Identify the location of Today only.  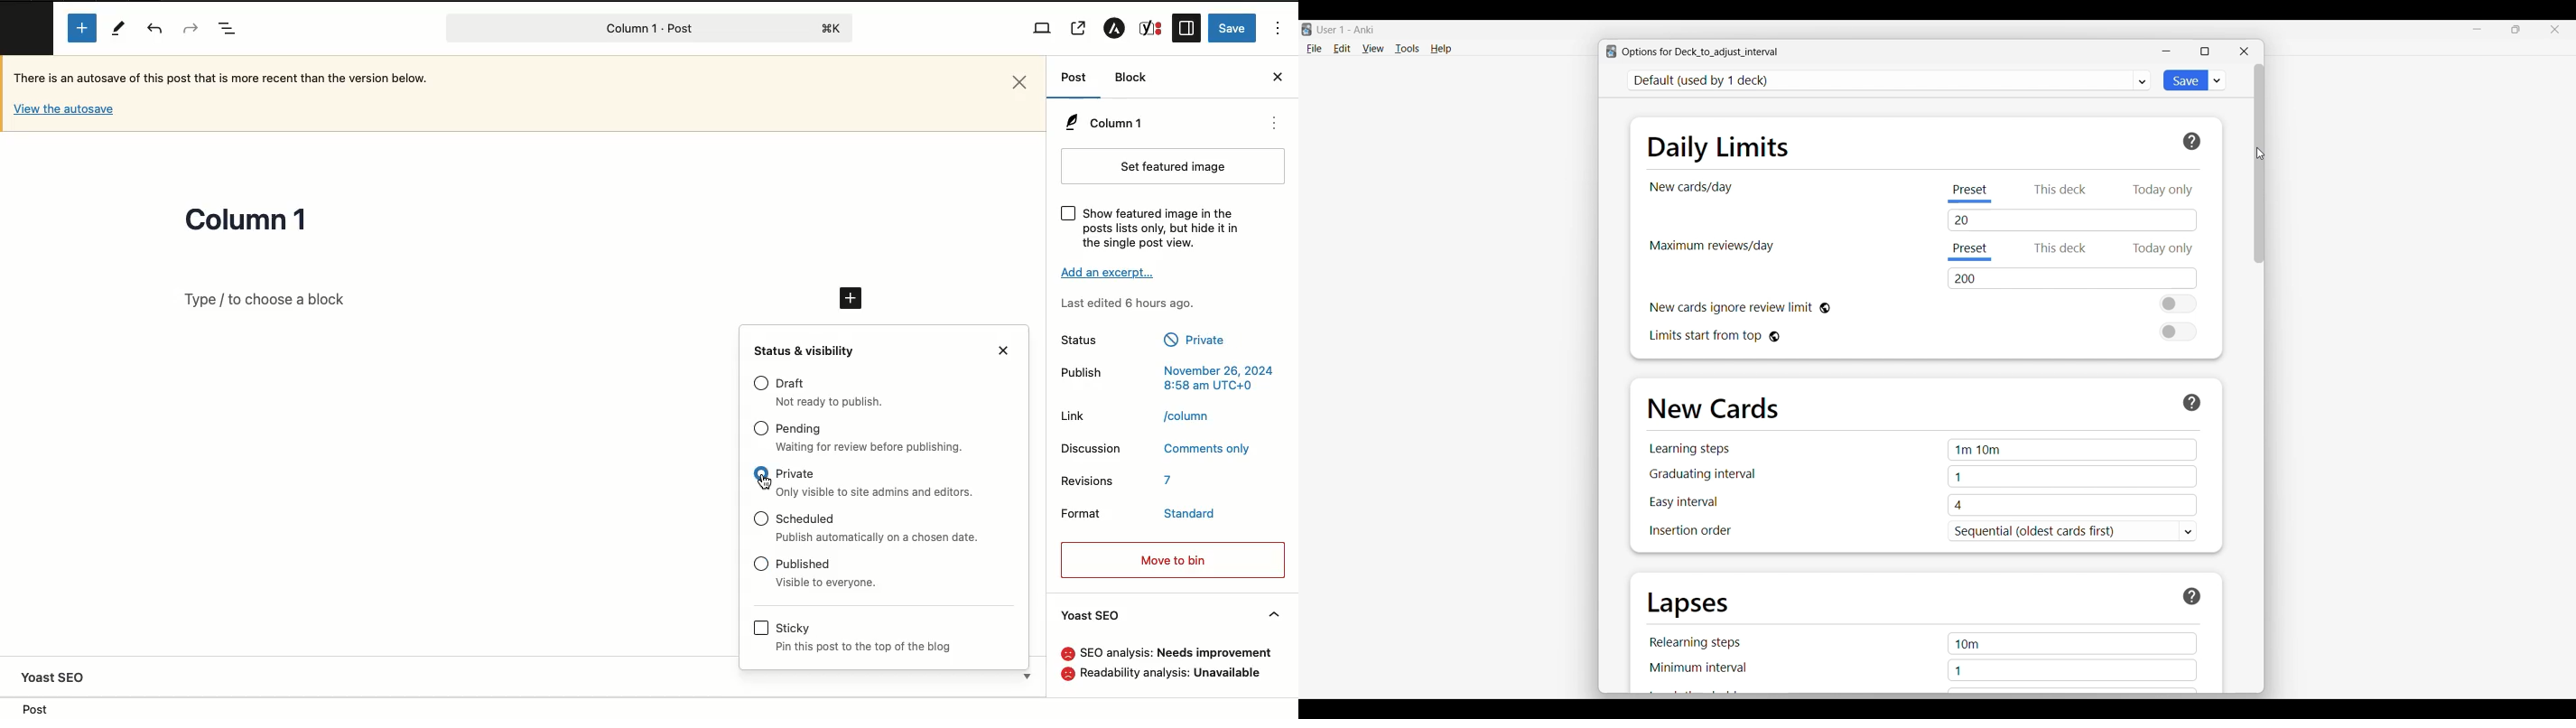
(2164, 188).